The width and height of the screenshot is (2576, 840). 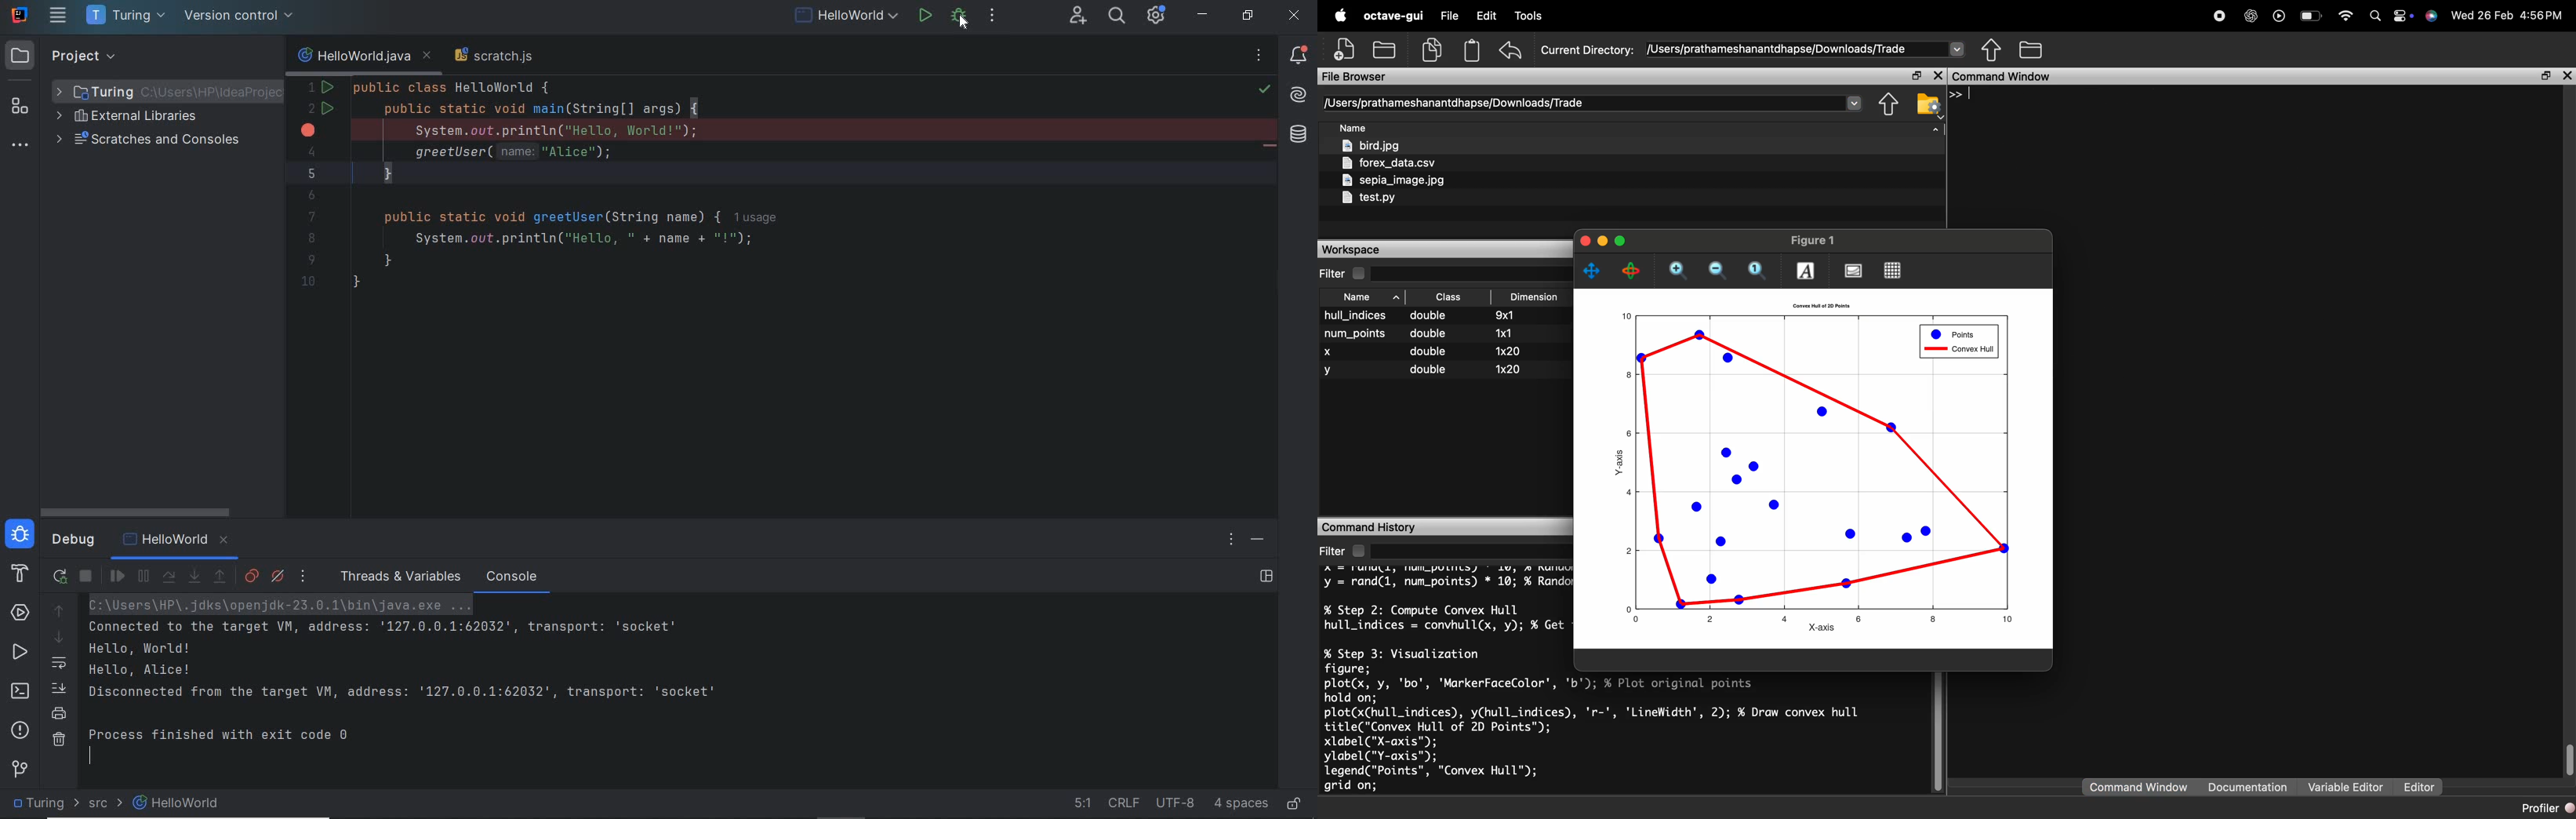 What do you see at coordinates (2432, 16) in the screenshot?
I see `support` at bounding box center [2432, 16].